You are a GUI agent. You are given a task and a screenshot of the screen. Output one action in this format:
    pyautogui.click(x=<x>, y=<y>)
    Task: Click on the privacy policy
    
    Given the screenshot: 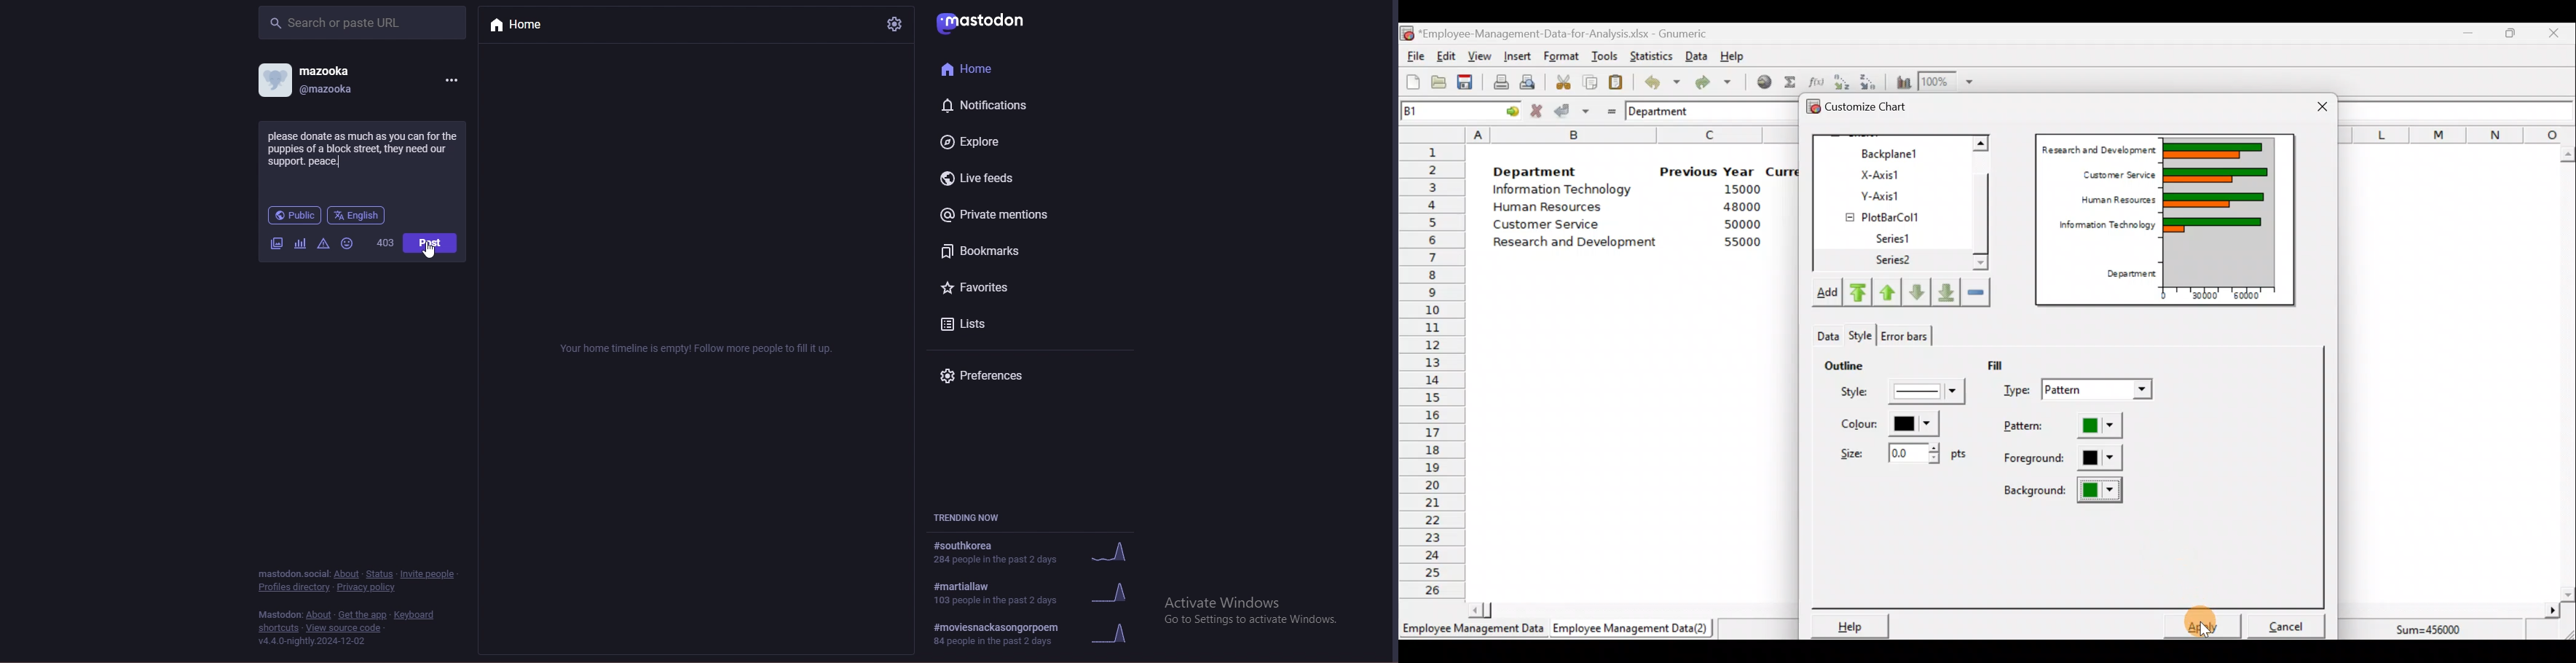 What is the action you would take?
    pyautogui.click(x=369, y=586)
    